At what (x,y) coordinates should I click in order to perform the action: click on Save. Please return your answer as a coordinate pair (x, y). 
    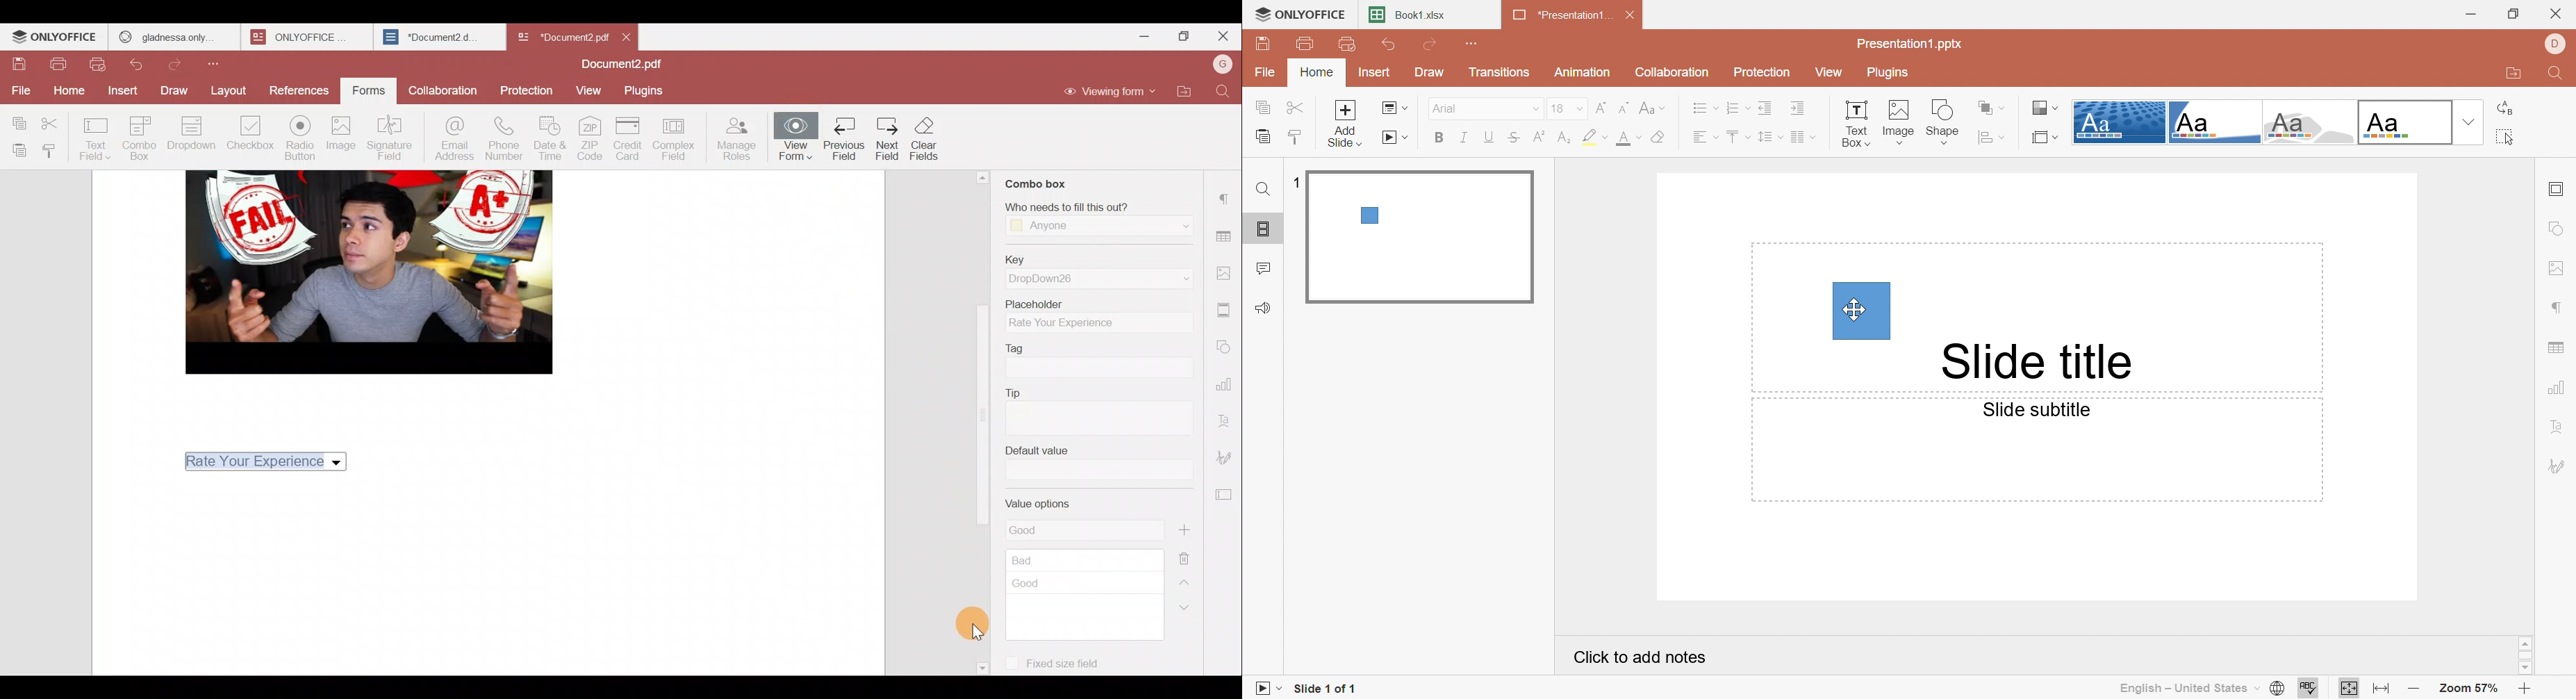
    Looking at the image, I should click on (1265, 44).